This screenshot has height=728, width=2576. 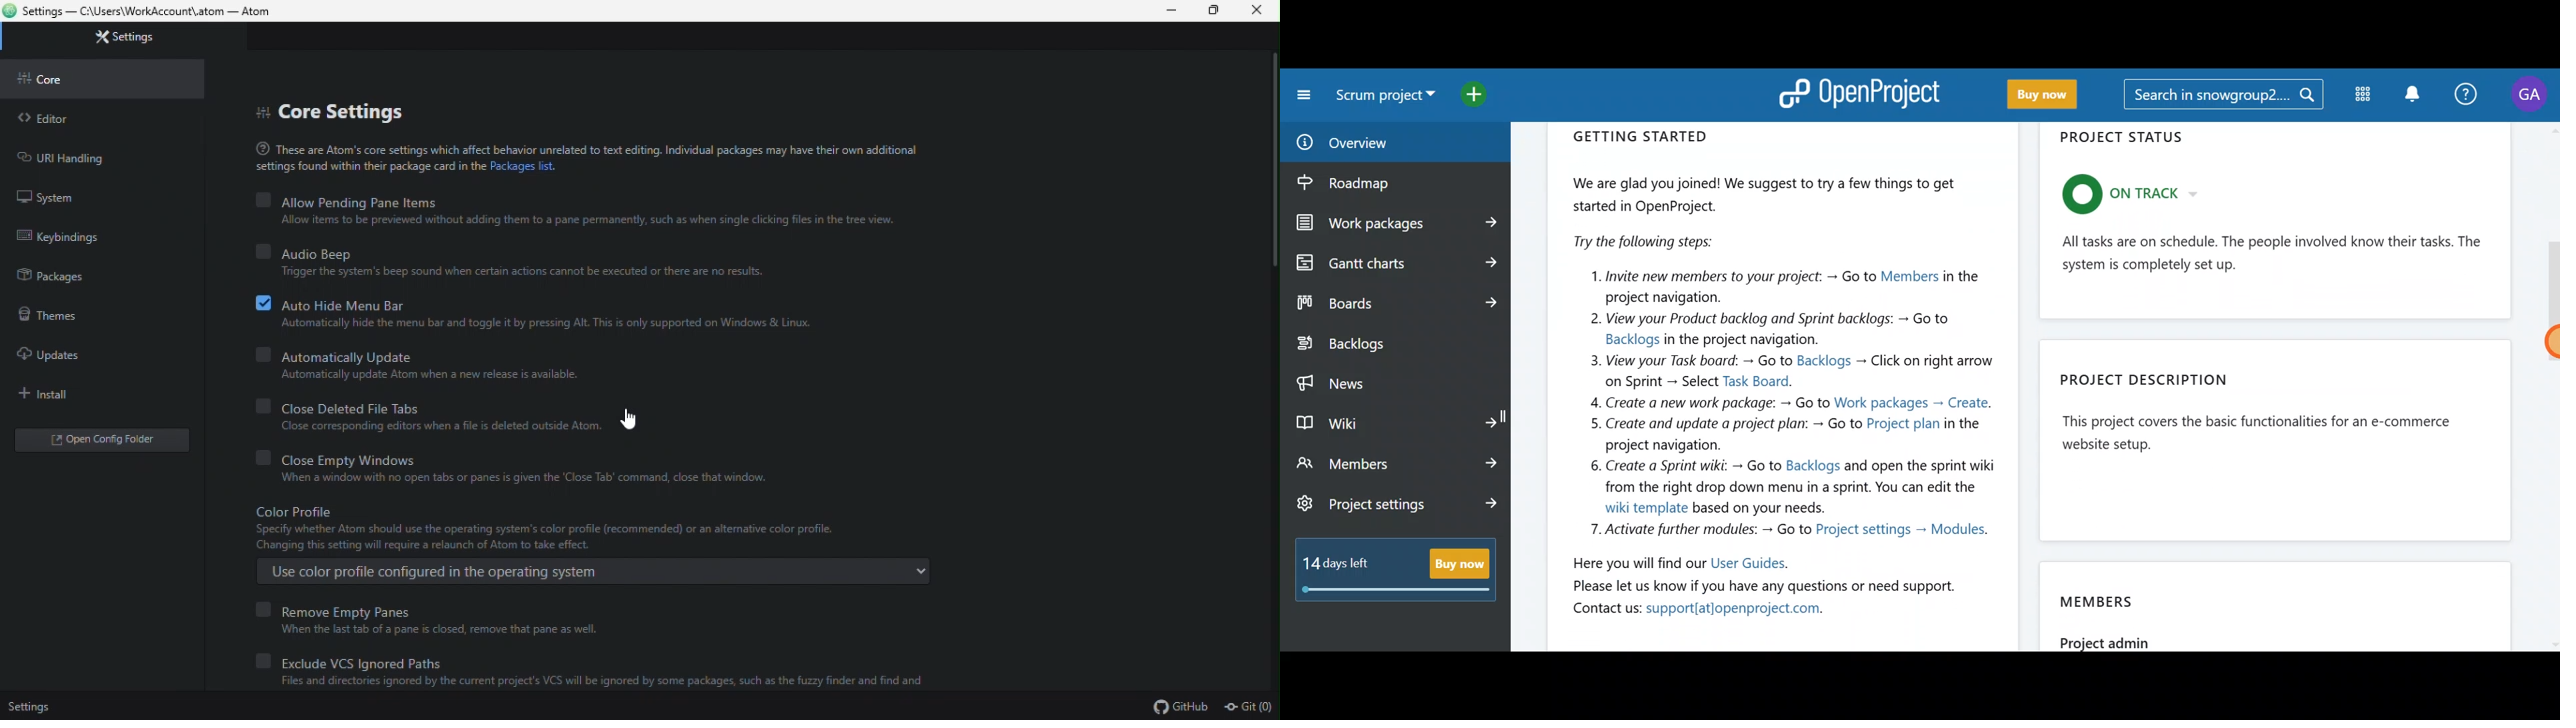 I want to click on cursor, so click(x=631, y=422).